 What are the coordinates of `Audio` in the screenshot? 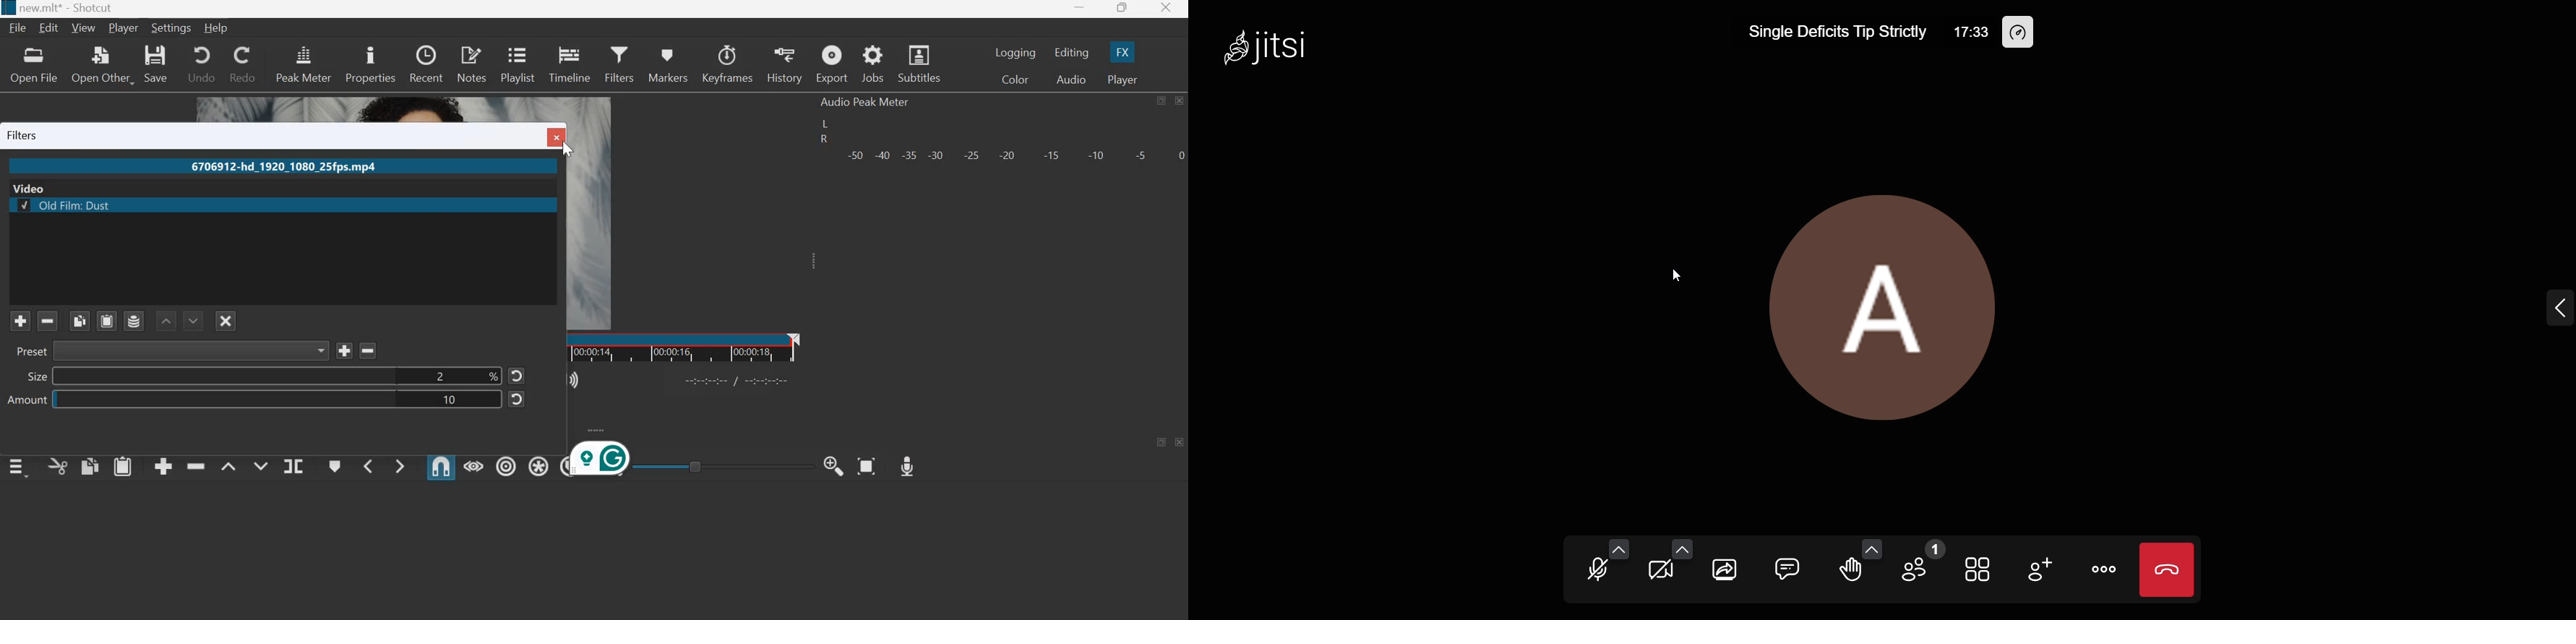 It's located at (1071, 80).